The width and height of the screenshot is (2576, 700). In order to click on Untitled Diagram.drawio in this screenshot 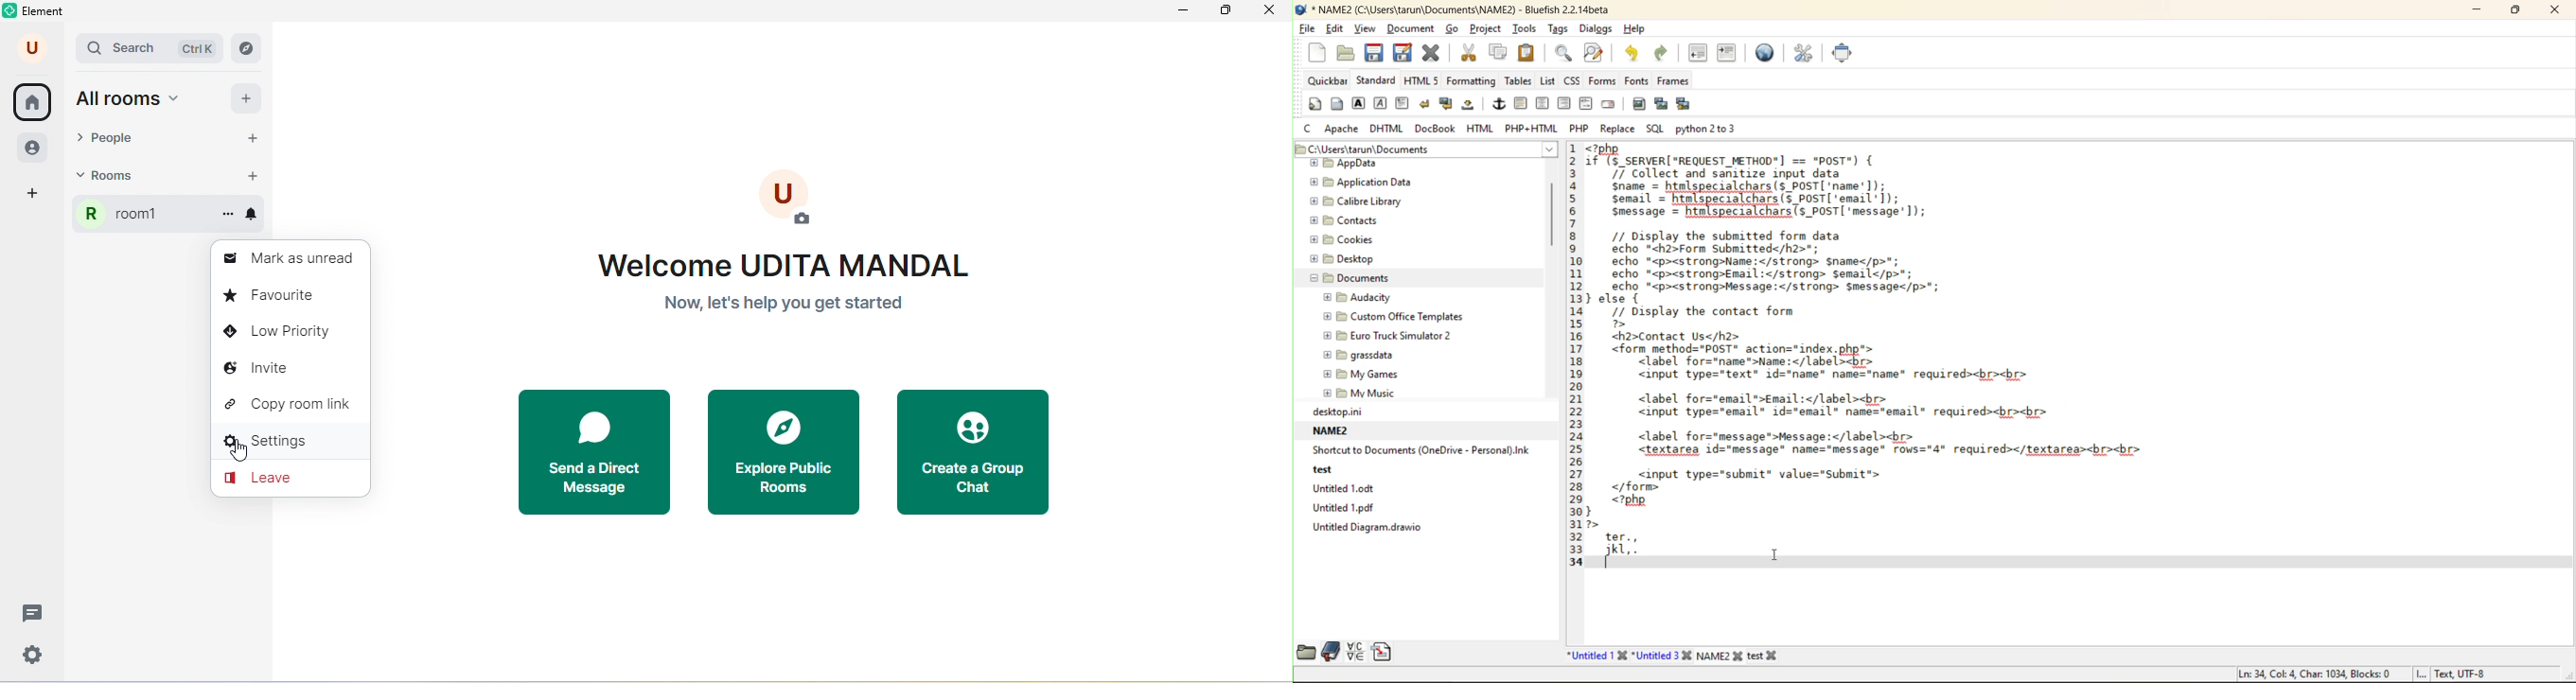, I will do `click(1364, 529)`.